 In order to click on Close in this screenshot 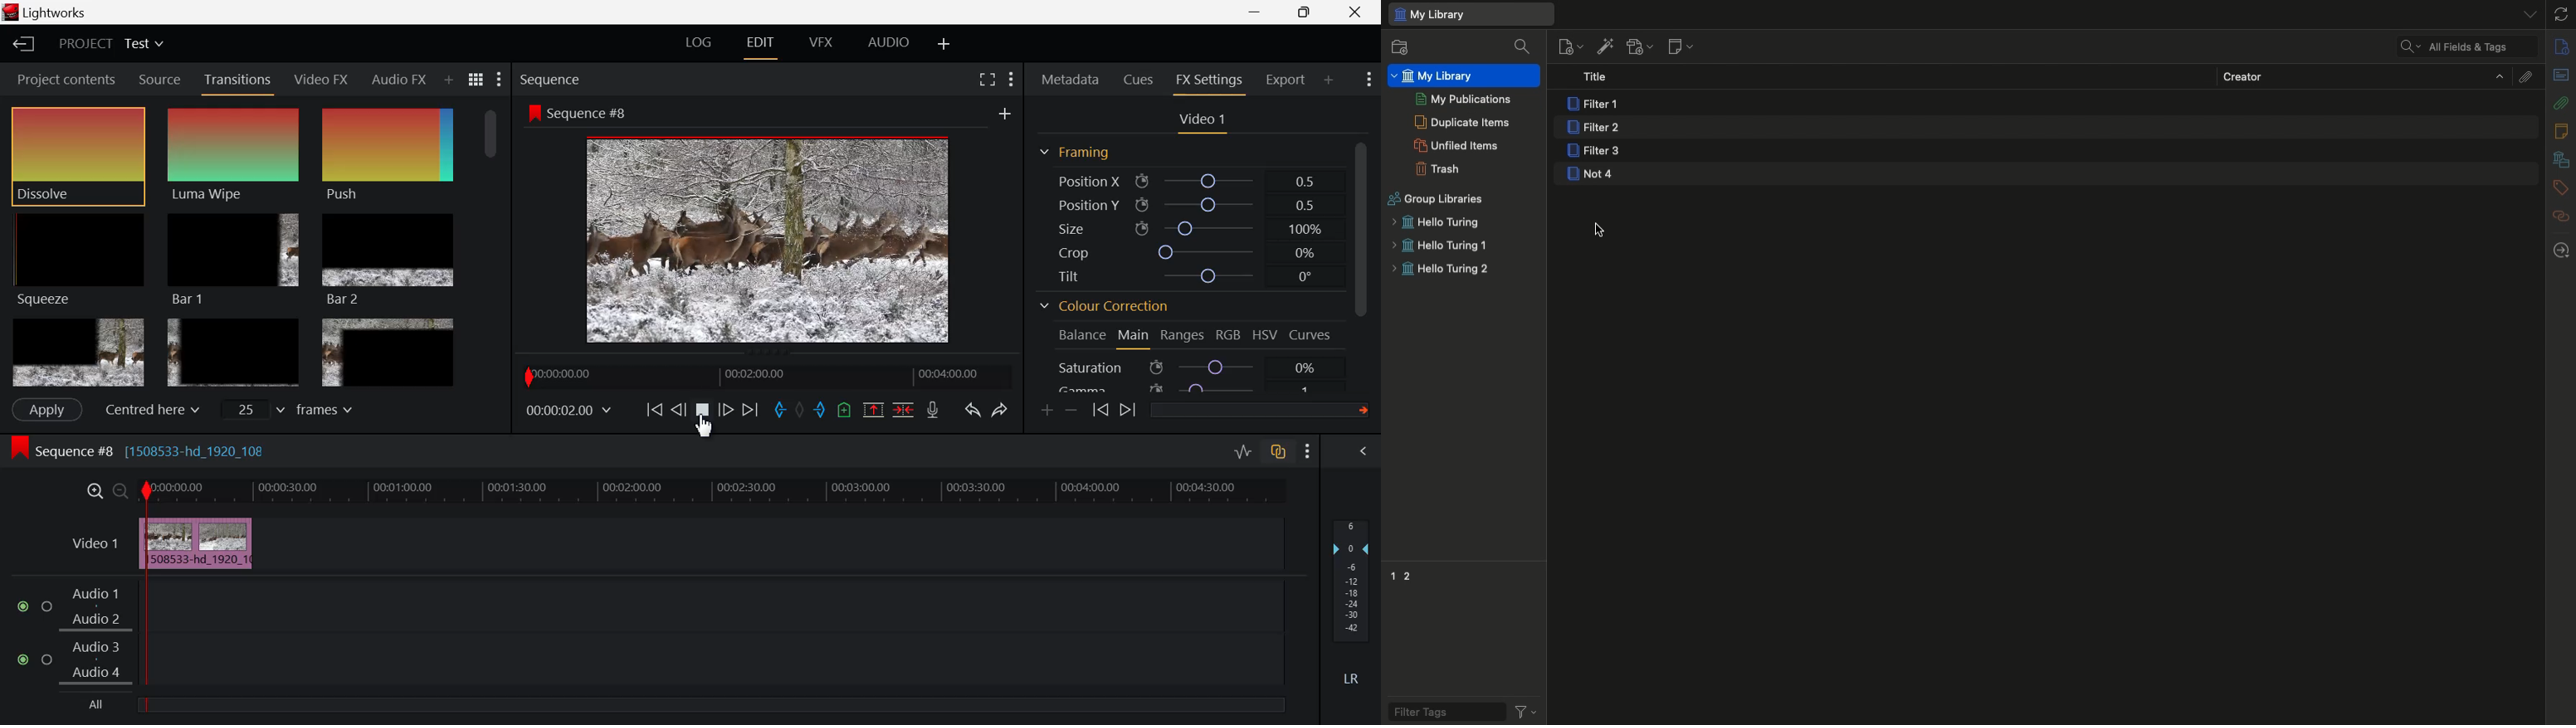, I will do `click(1353, 12)`.